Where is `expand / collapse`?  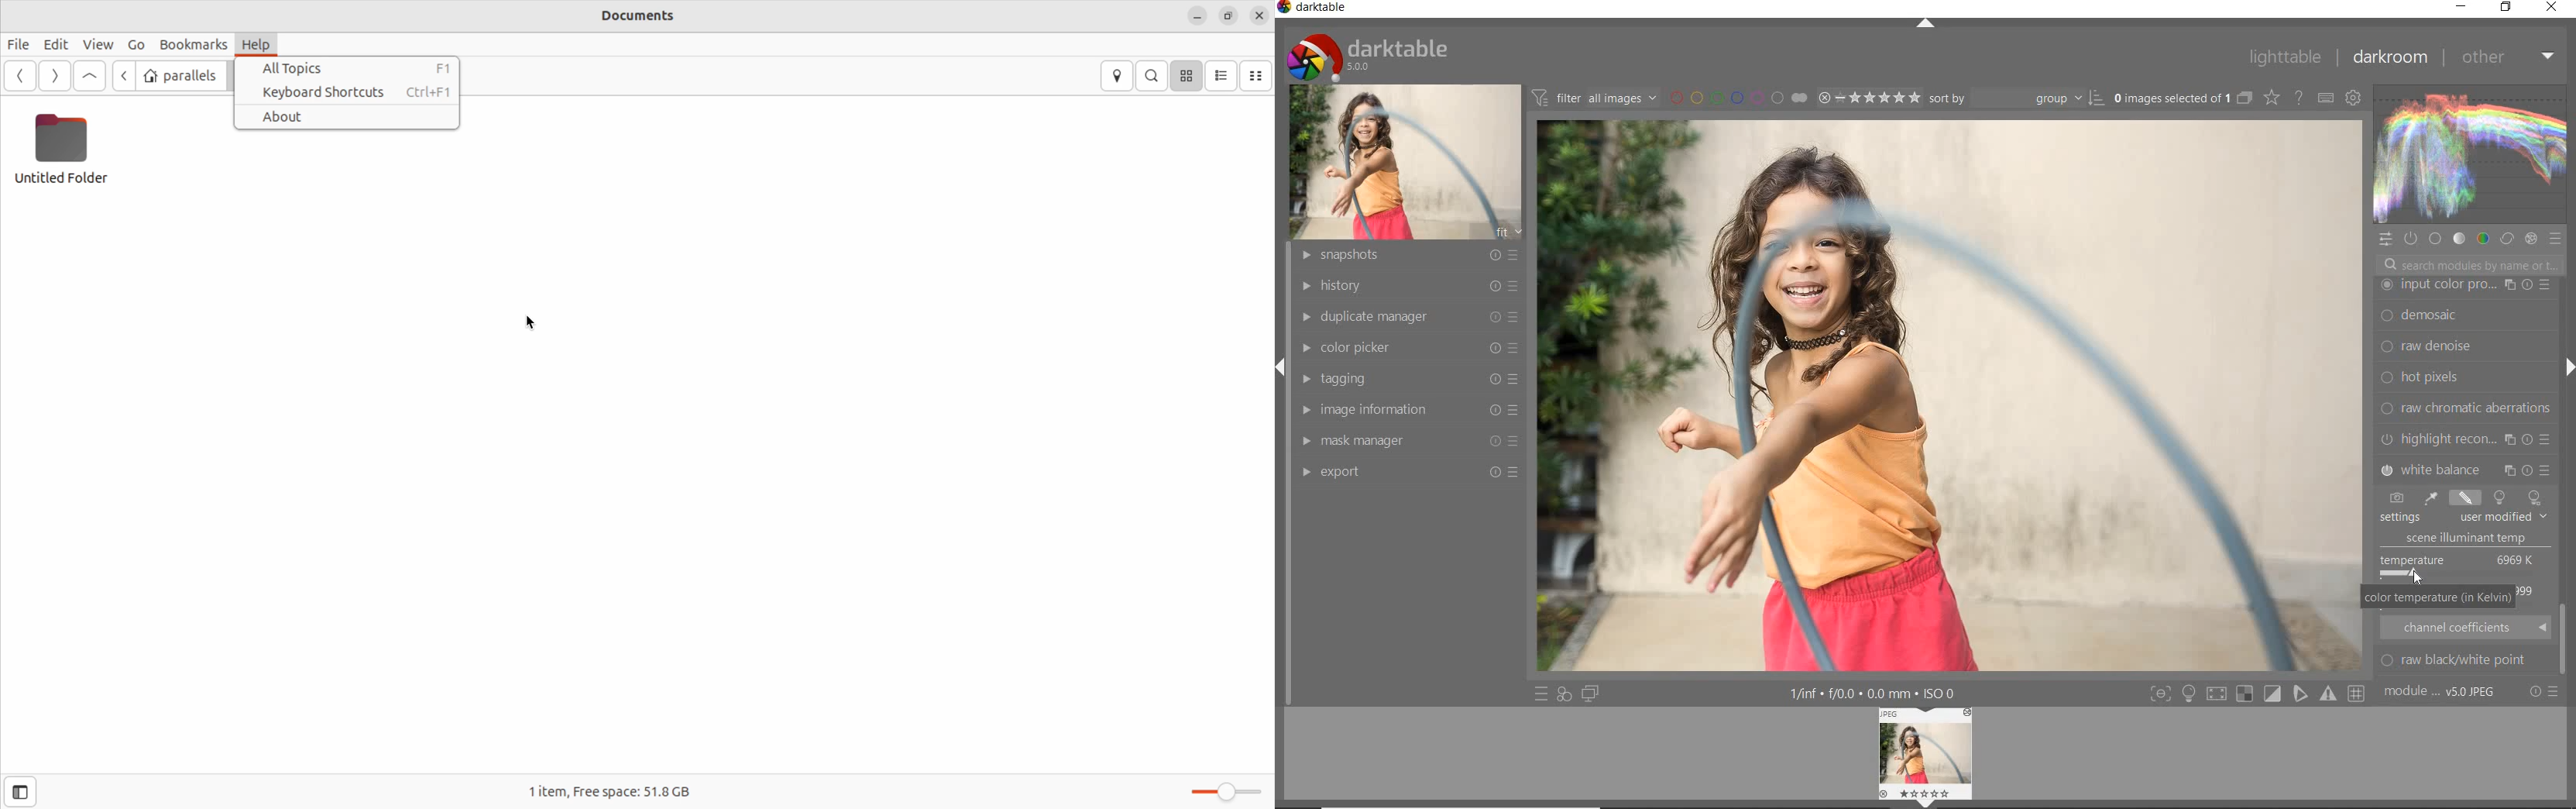
expand / collapse is located at coordinates (1924, 26).